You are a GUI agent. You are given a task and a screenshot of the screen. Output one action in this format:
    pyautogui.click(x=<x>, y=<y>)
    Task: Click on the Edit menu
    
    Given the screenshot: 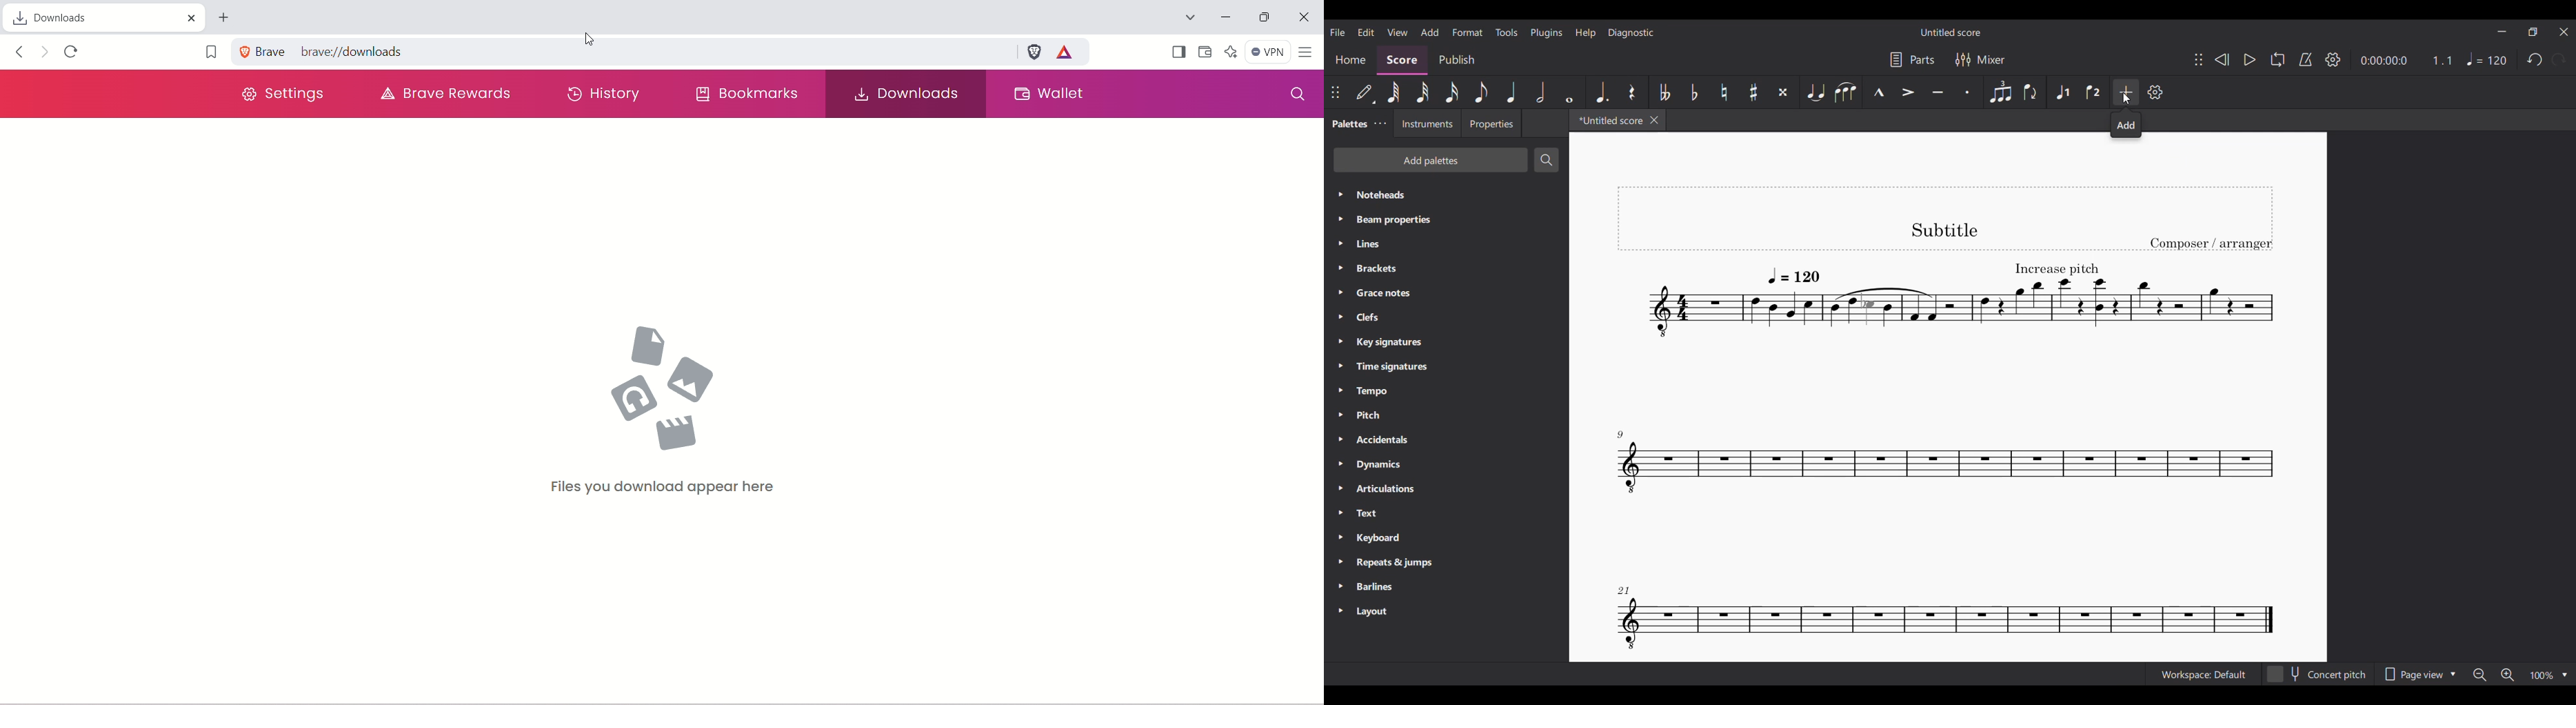 What is the action you would take?
    pyautogui.click(x=1366, y=32)
    